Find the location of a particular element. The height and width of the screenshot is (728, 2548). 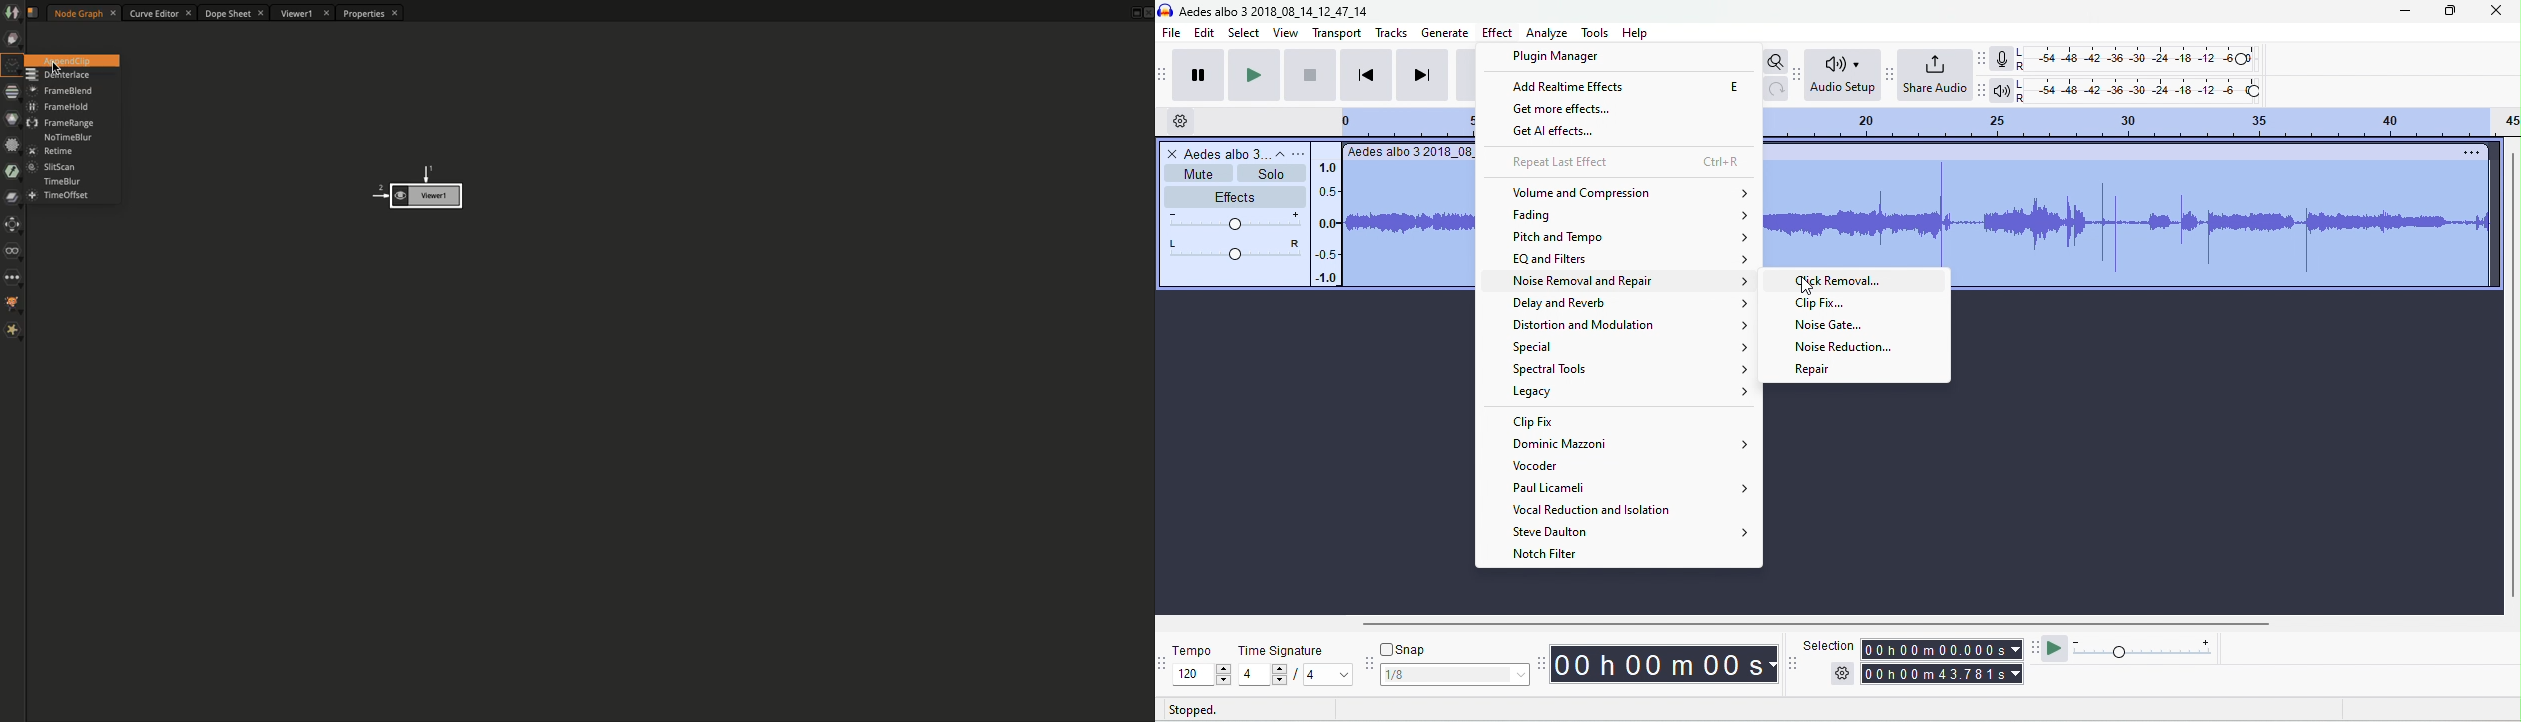

Script name is located at coordinates (37, 14).